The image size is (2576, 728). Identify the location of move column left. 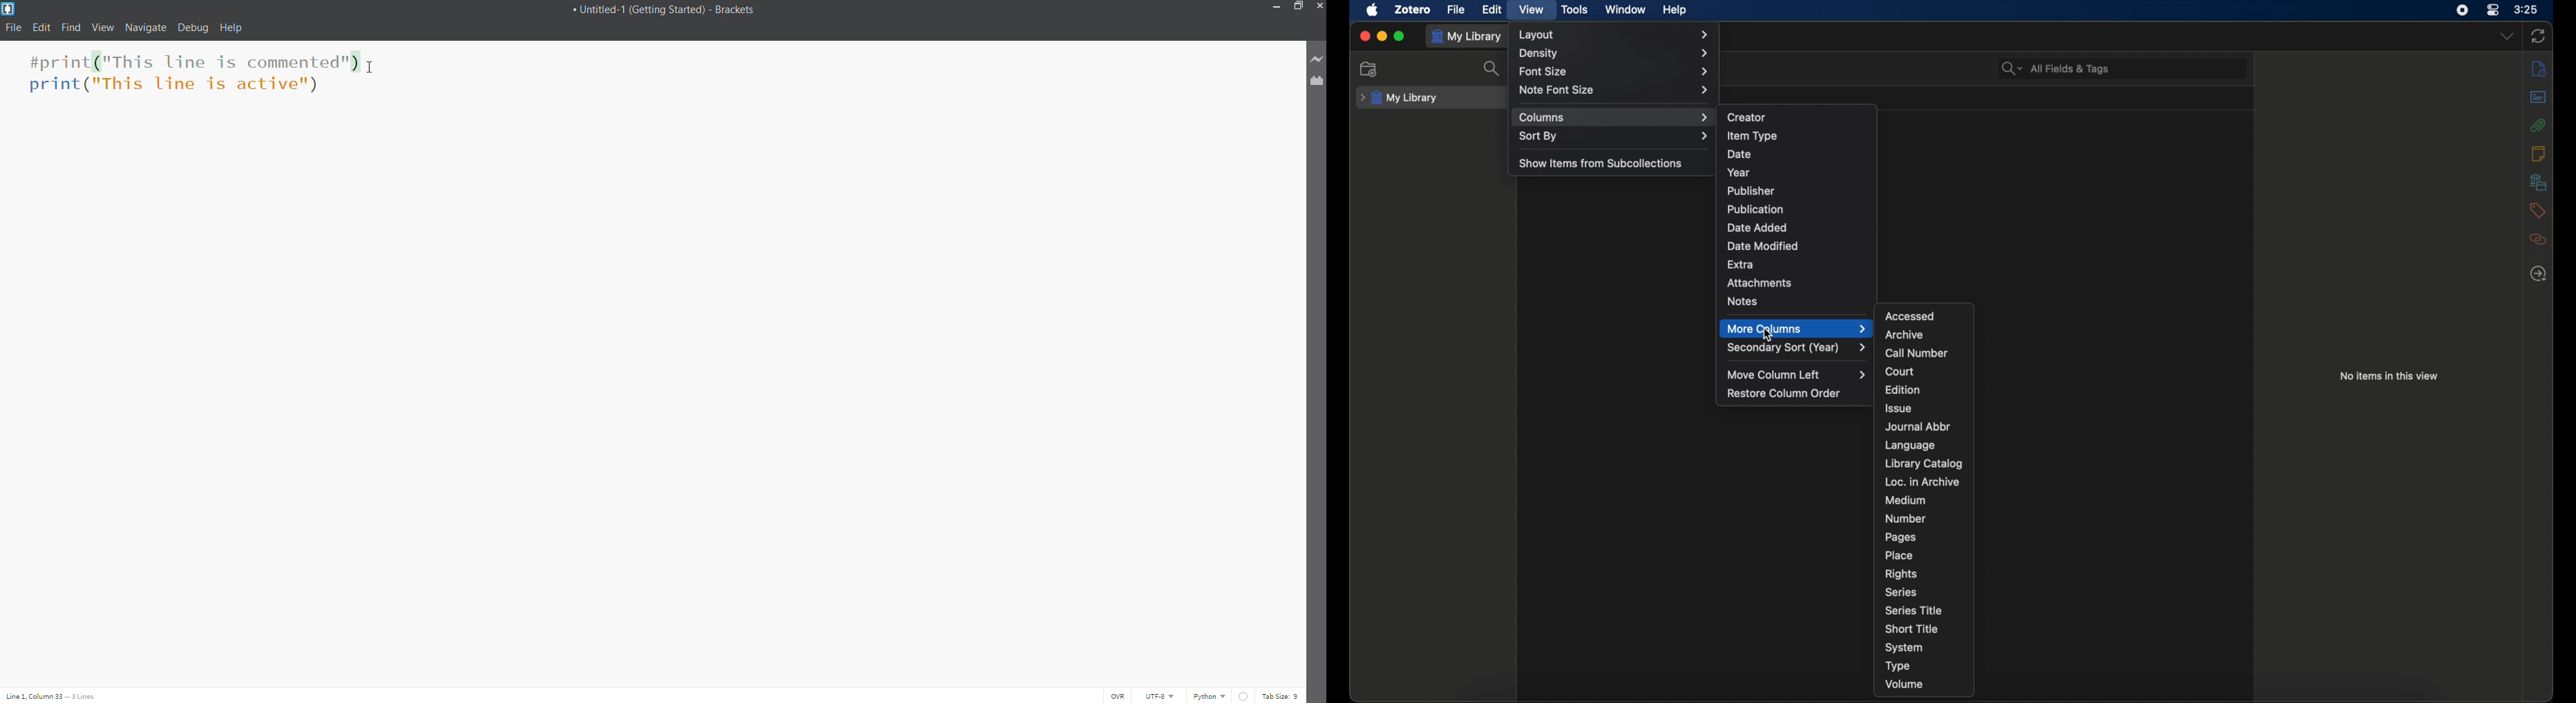
(1799, 375).